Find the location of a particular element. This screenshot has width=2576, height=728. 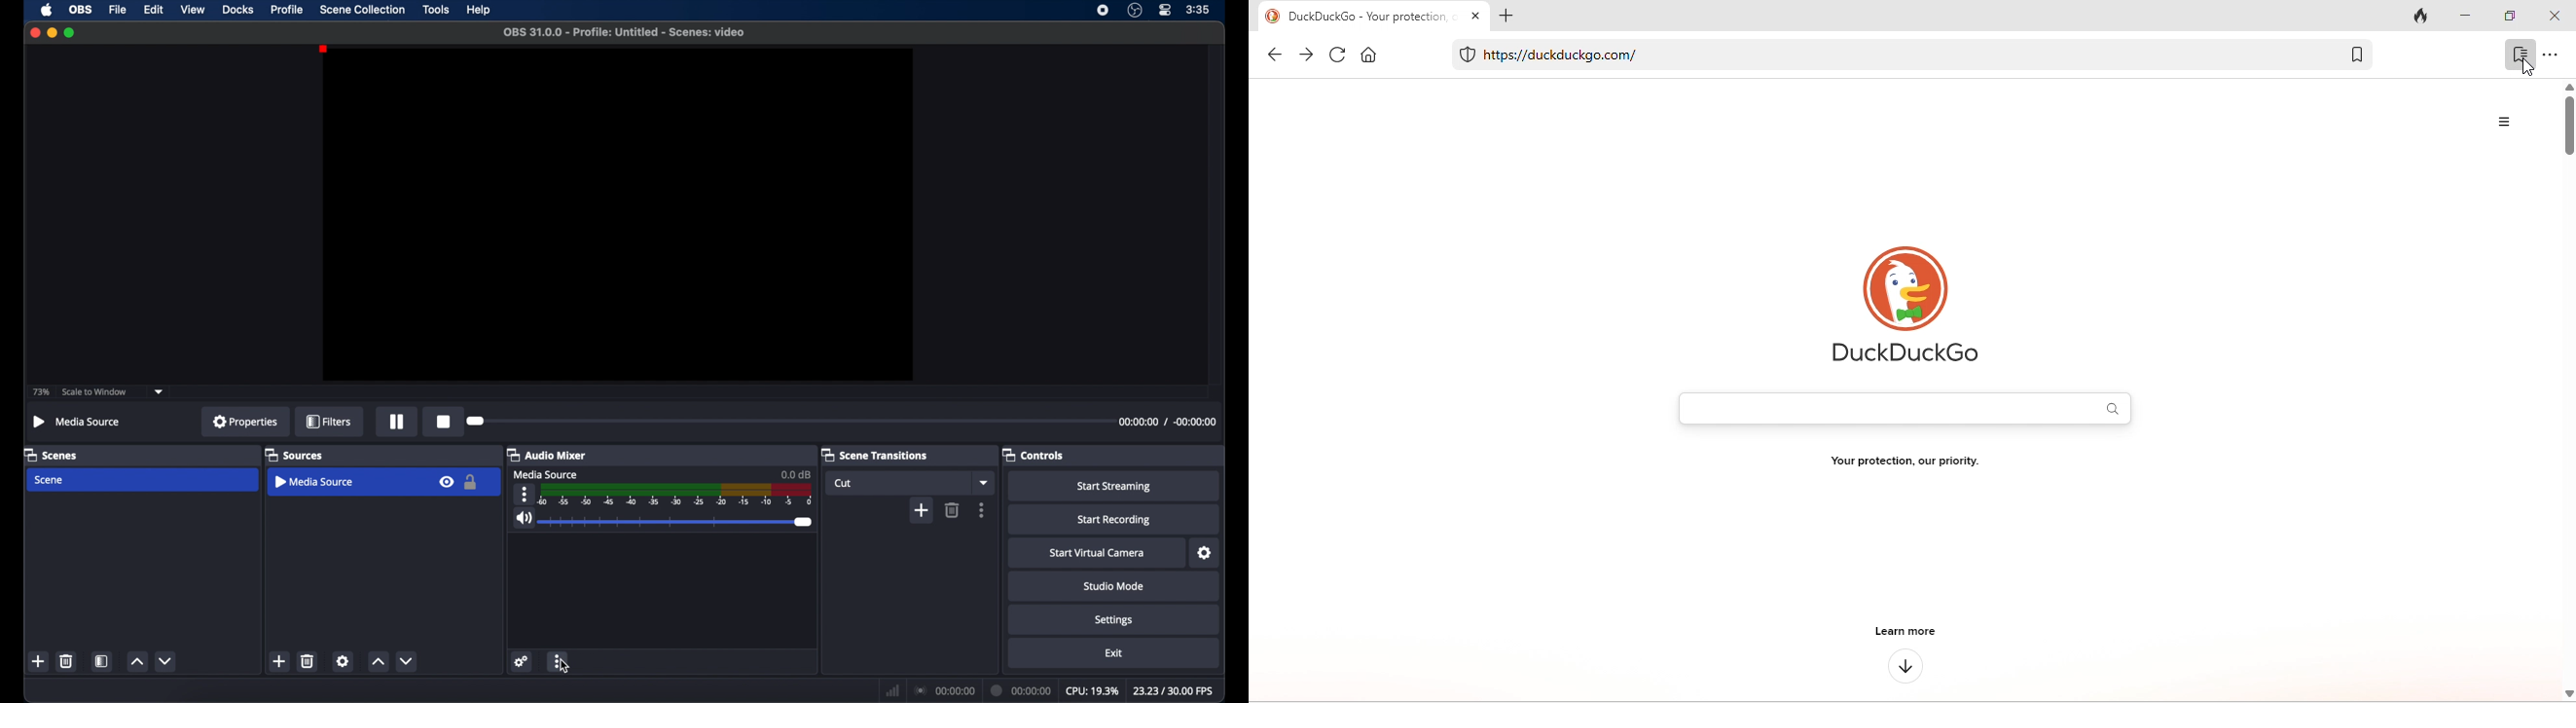

edit is located at coordinates (154, 10).